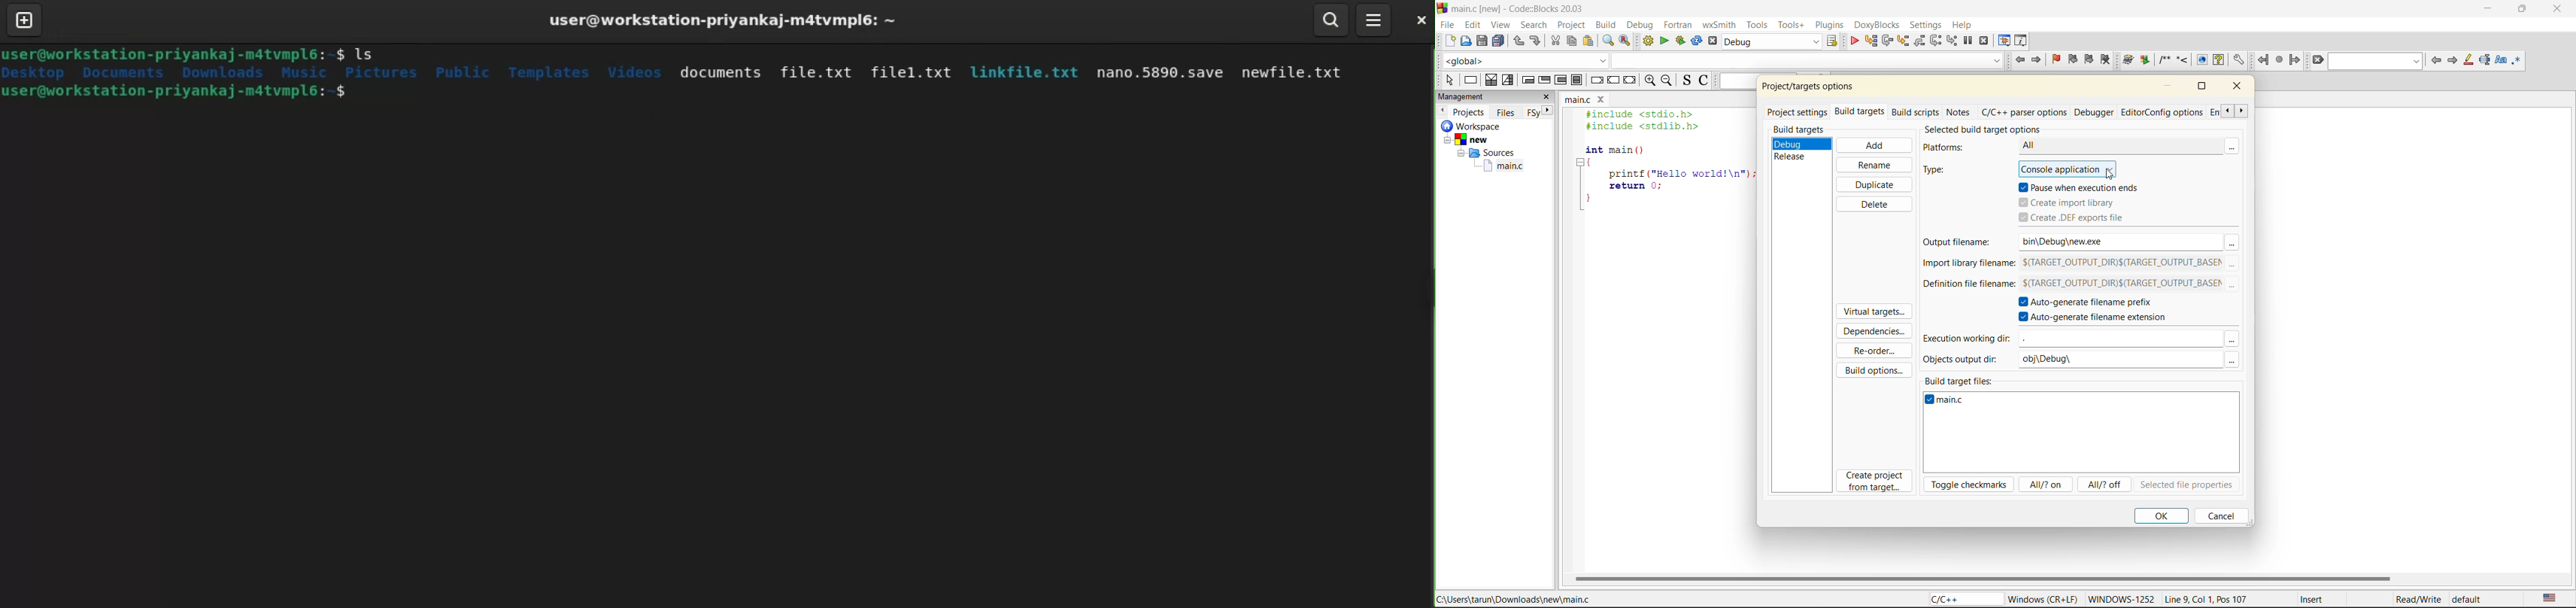 This screenshot has width=2576, height=616. I want to click on debug, so click(1641, 24).